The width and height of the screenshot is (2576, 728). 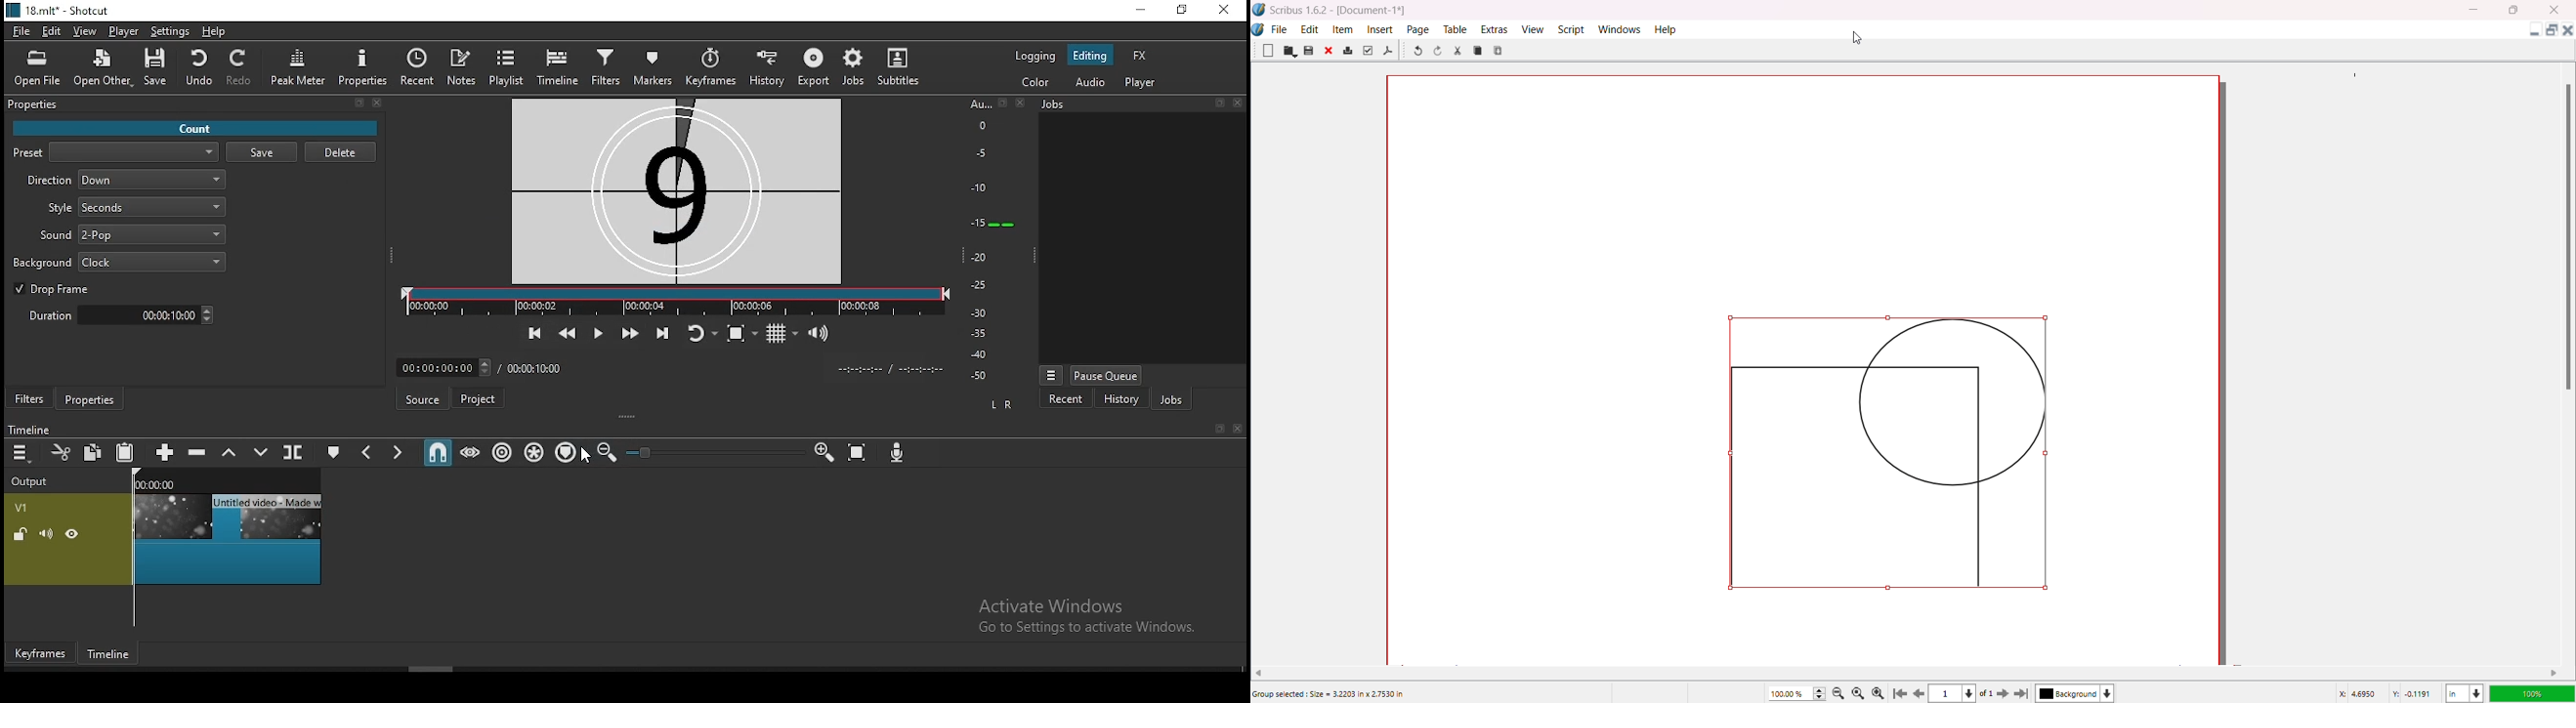 What do you see at coordinates (2532, 691) in the screenshot?
I see `Opacity` at bounding box center [2532, 691].